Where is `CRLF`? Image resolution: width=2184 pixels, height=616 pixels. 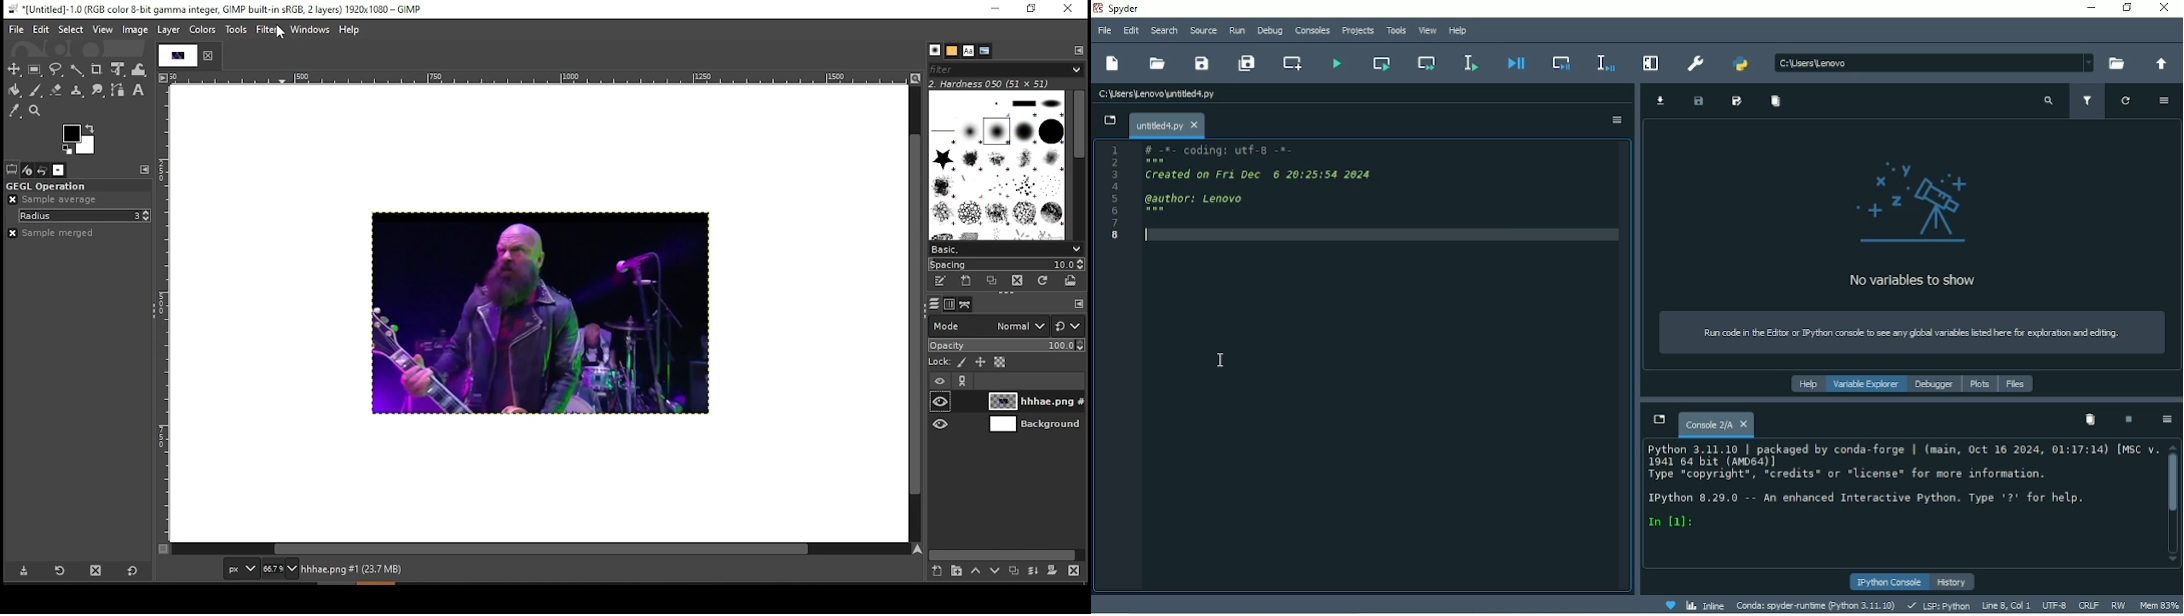 CRLF is located at coordinates (2089, 605).